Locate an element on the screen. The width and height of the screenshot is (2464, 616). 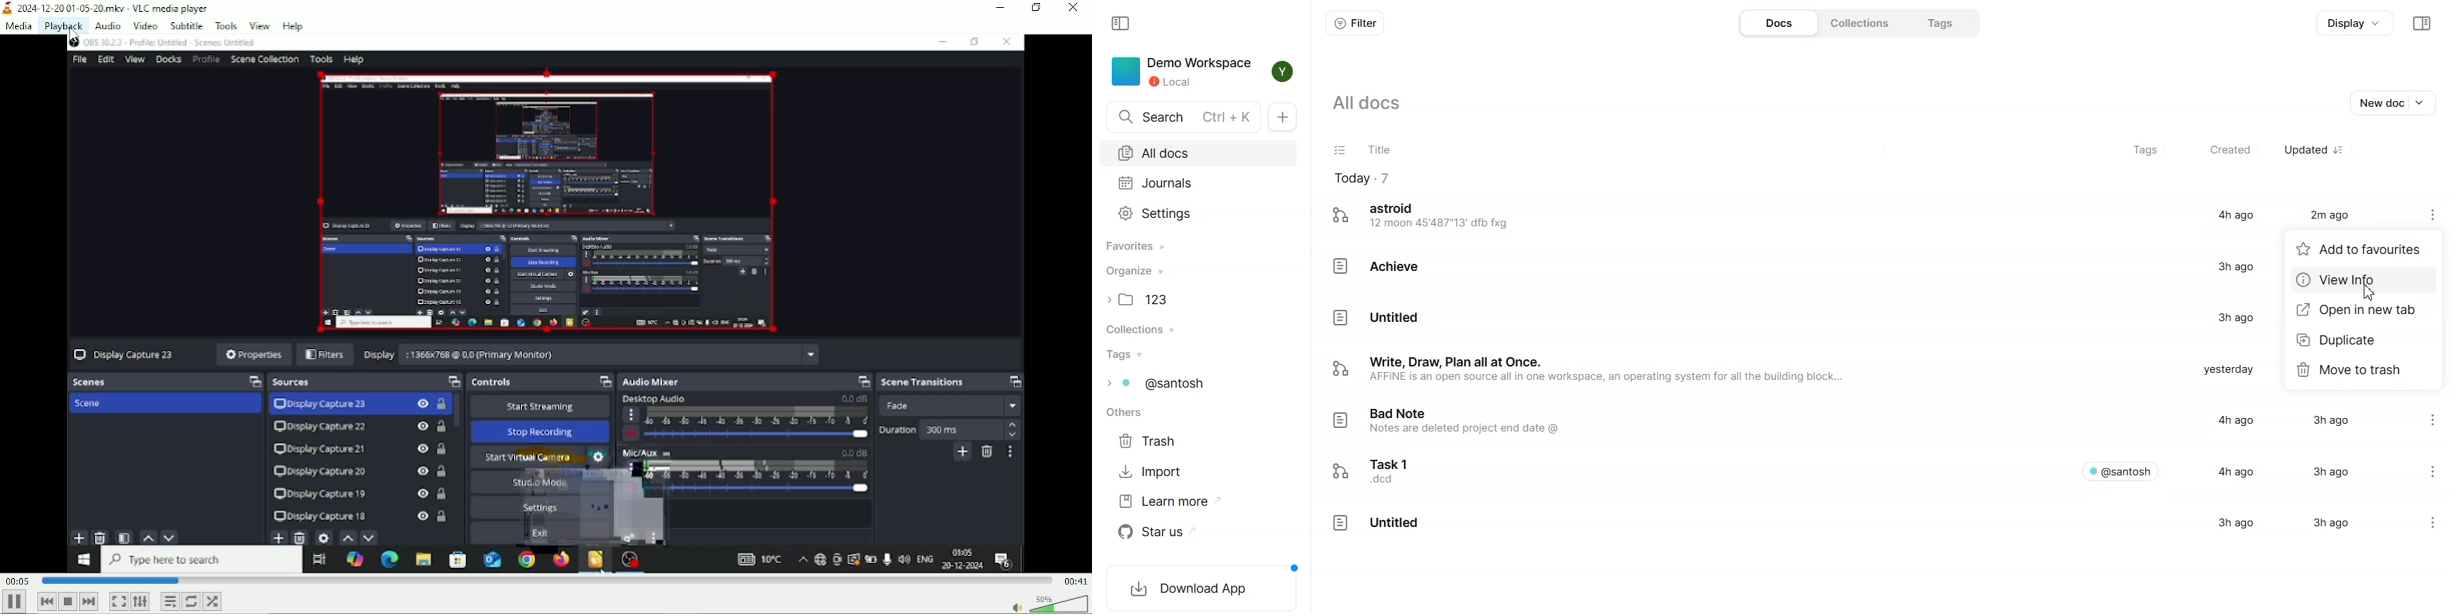
Achieve is located at coordinates (1379, 265).